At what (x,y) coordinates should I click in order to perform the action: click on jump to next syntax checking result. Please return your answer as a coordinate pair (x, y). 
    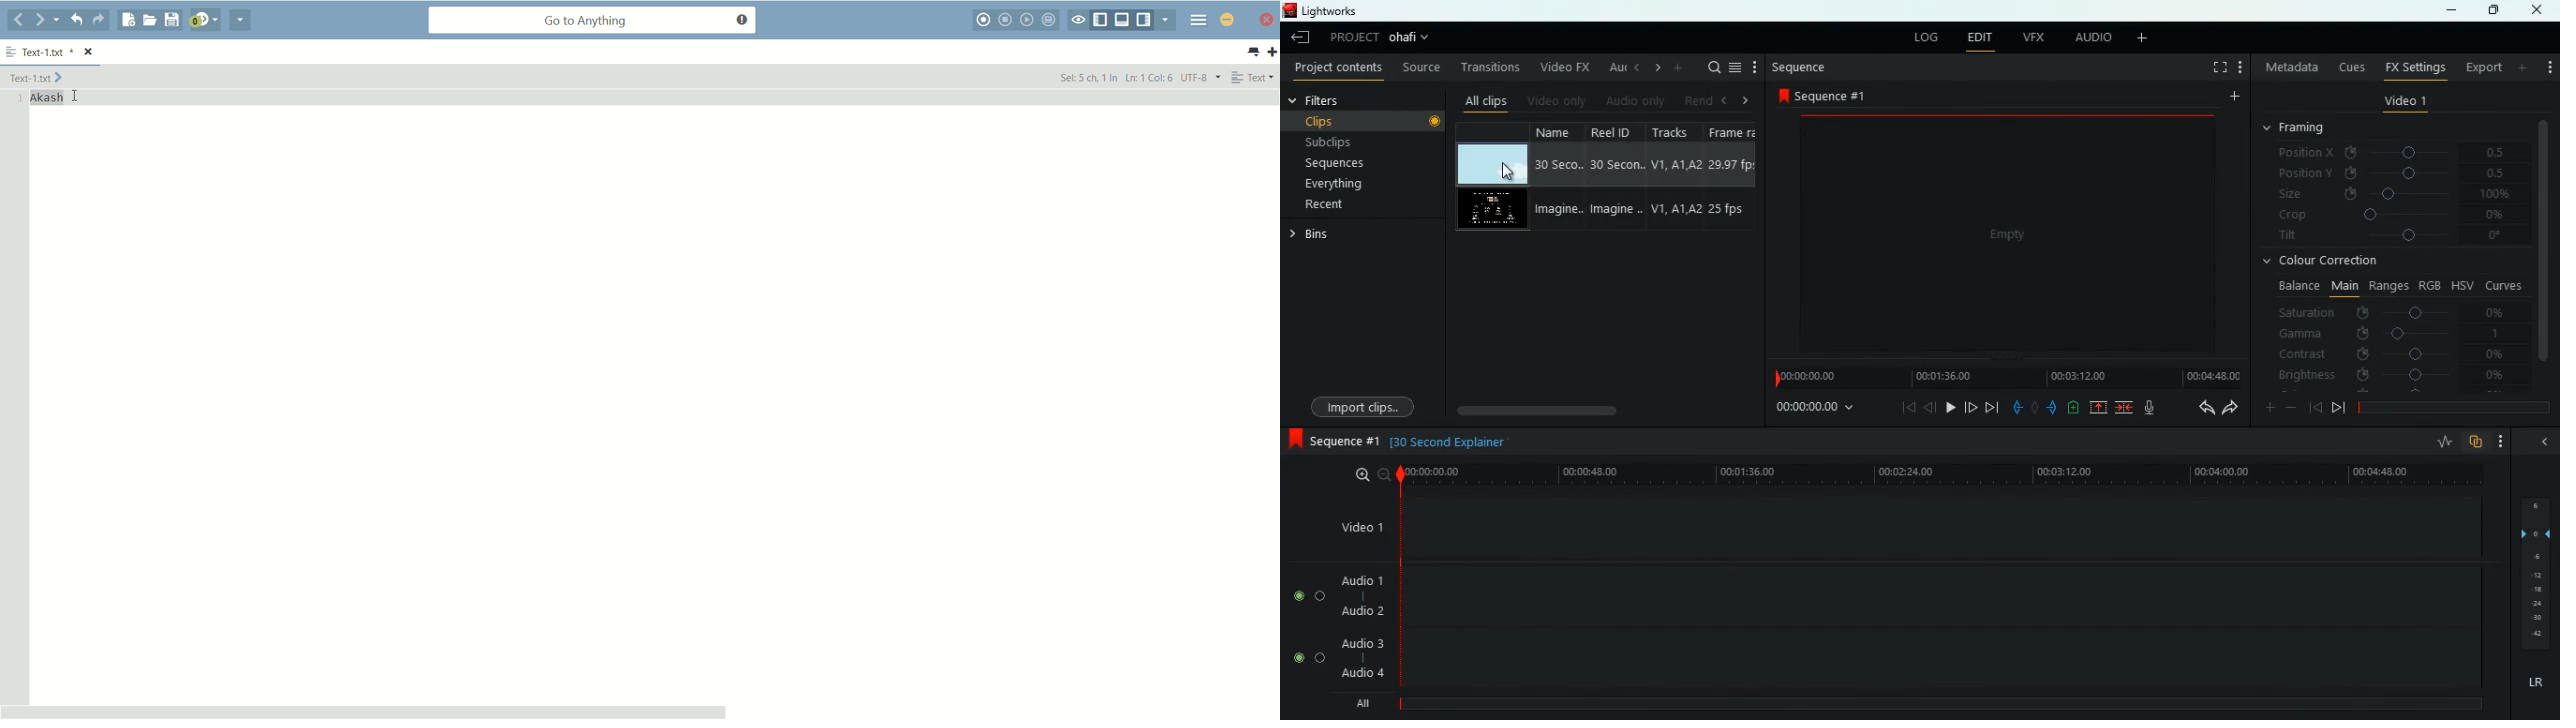
    Looking at the image, I should click on (203, 20).